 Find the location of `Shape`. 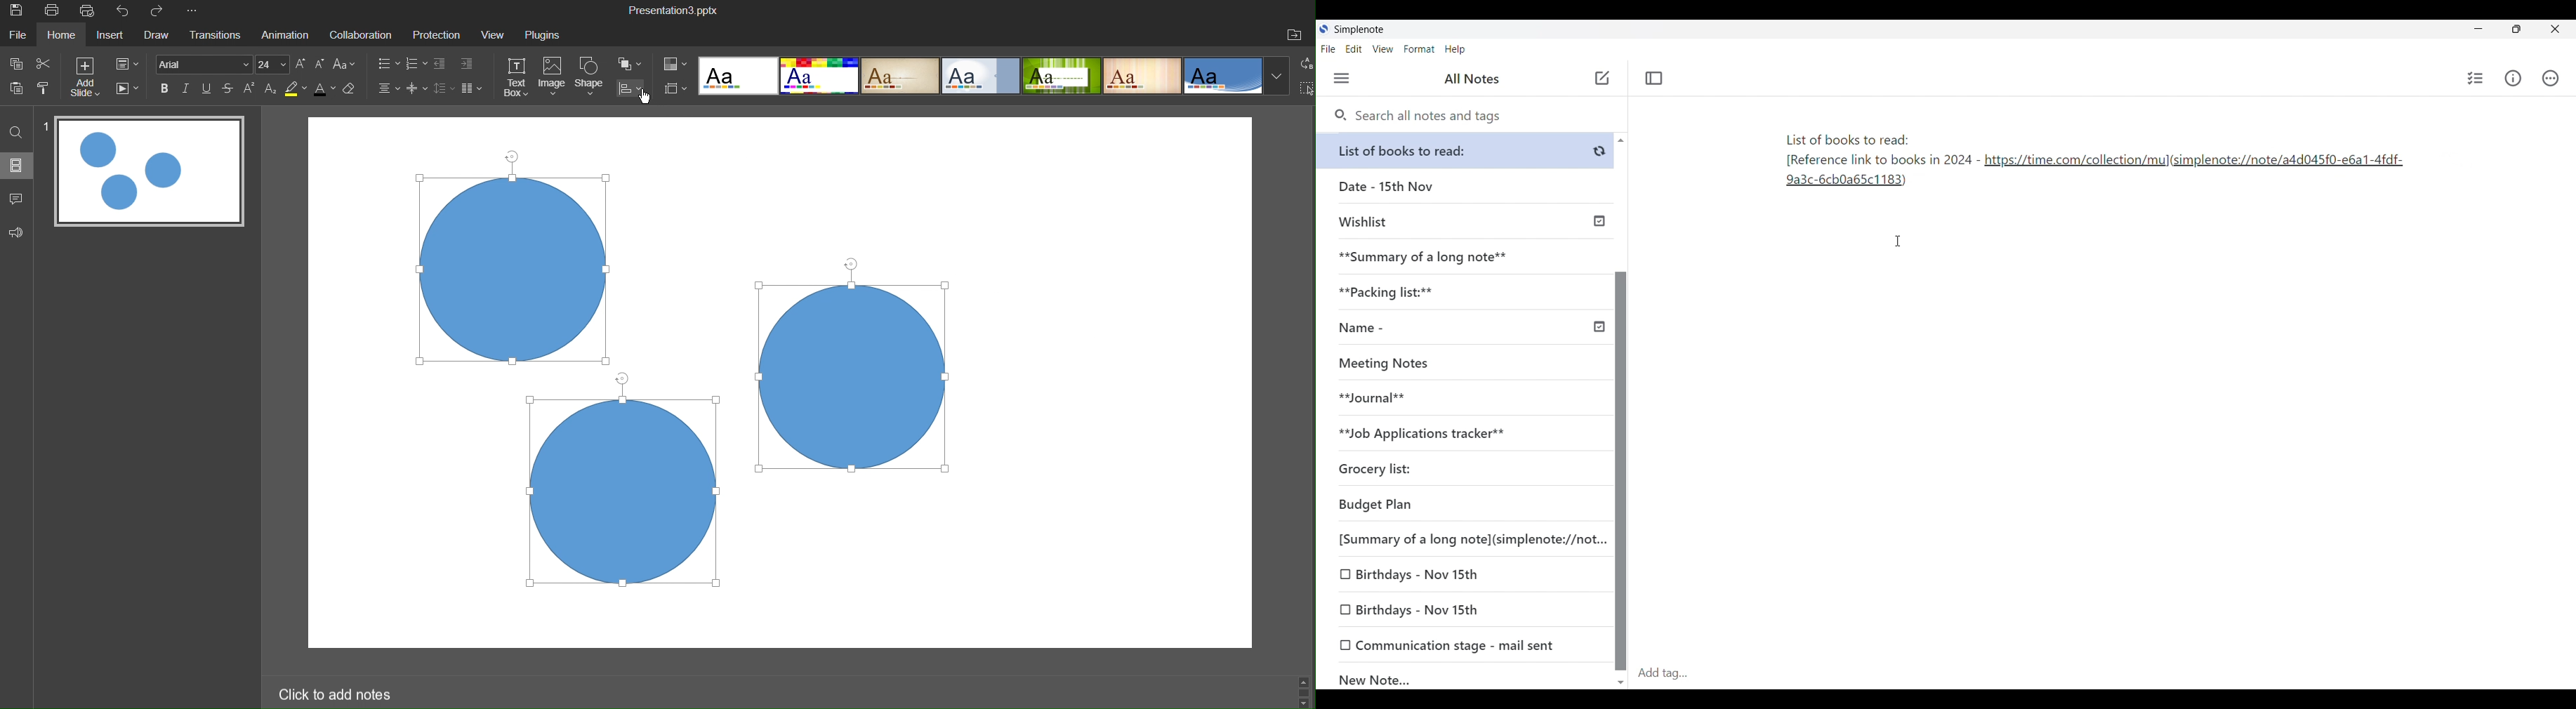

Shape is located at coordinates (592, 78).